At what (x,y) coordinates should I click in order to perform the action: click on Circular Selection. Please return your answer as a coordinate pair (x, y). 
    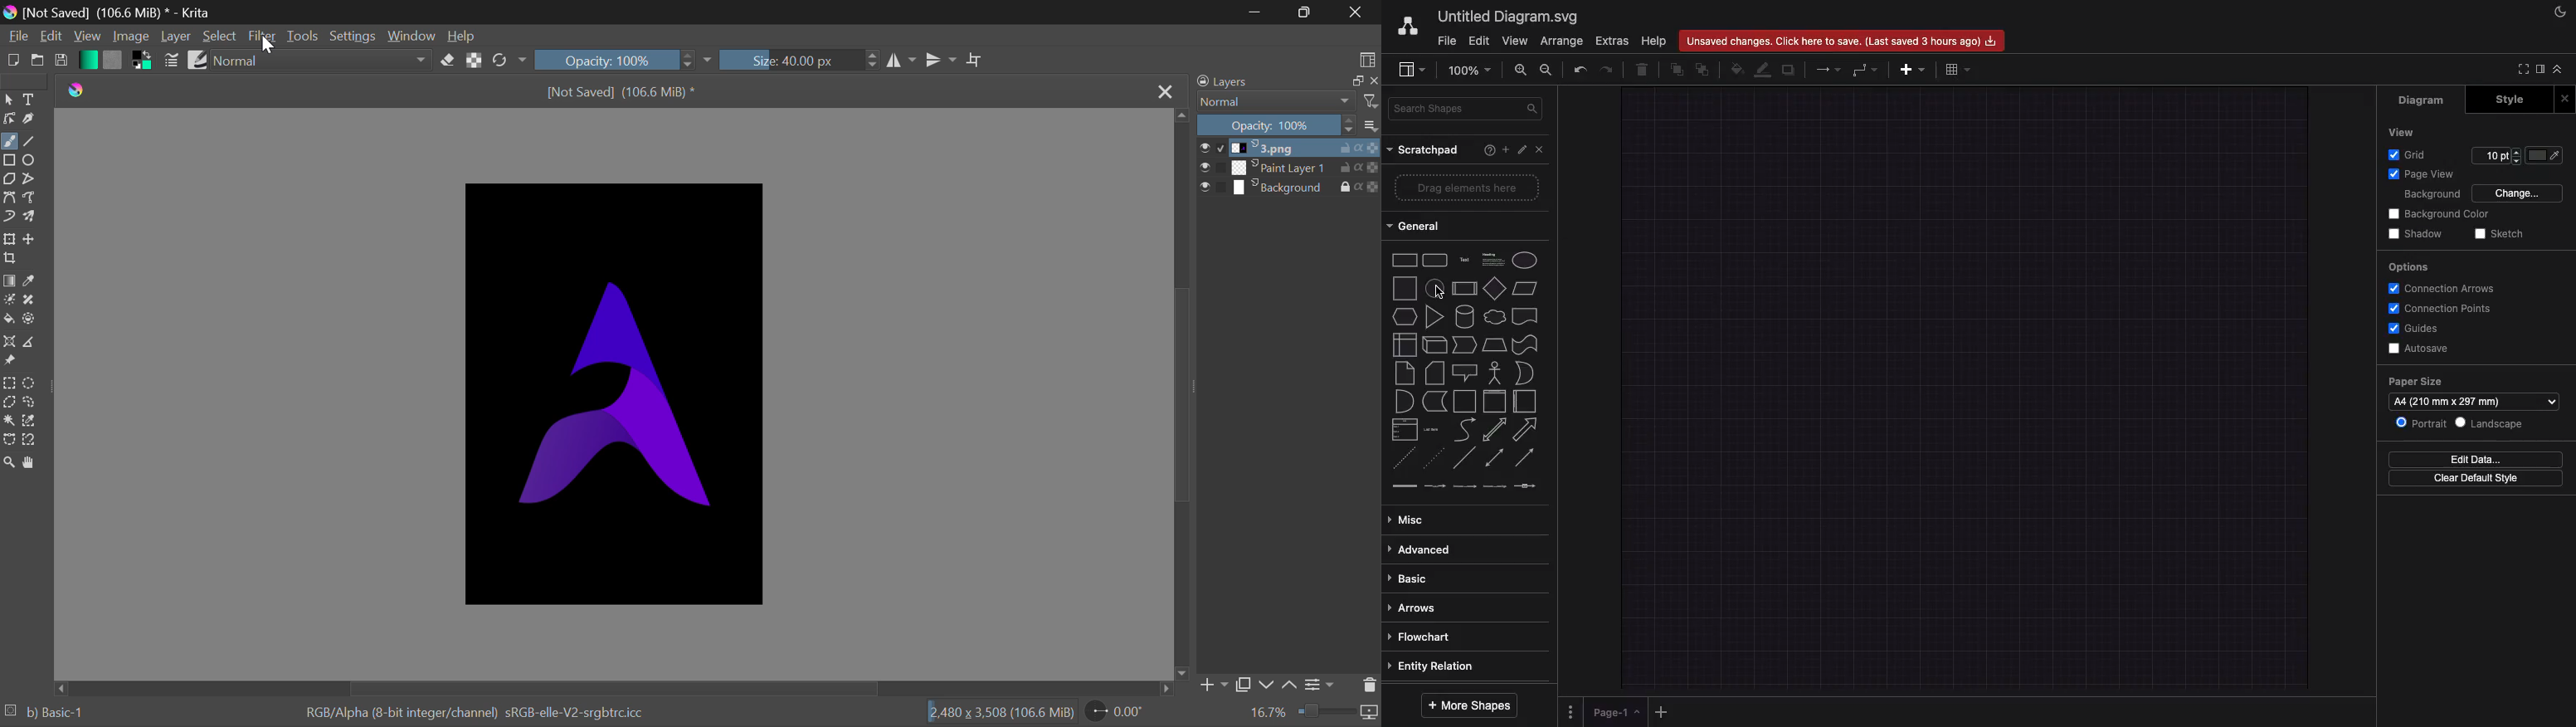
    Looking at the image, I should click on (31, 381).